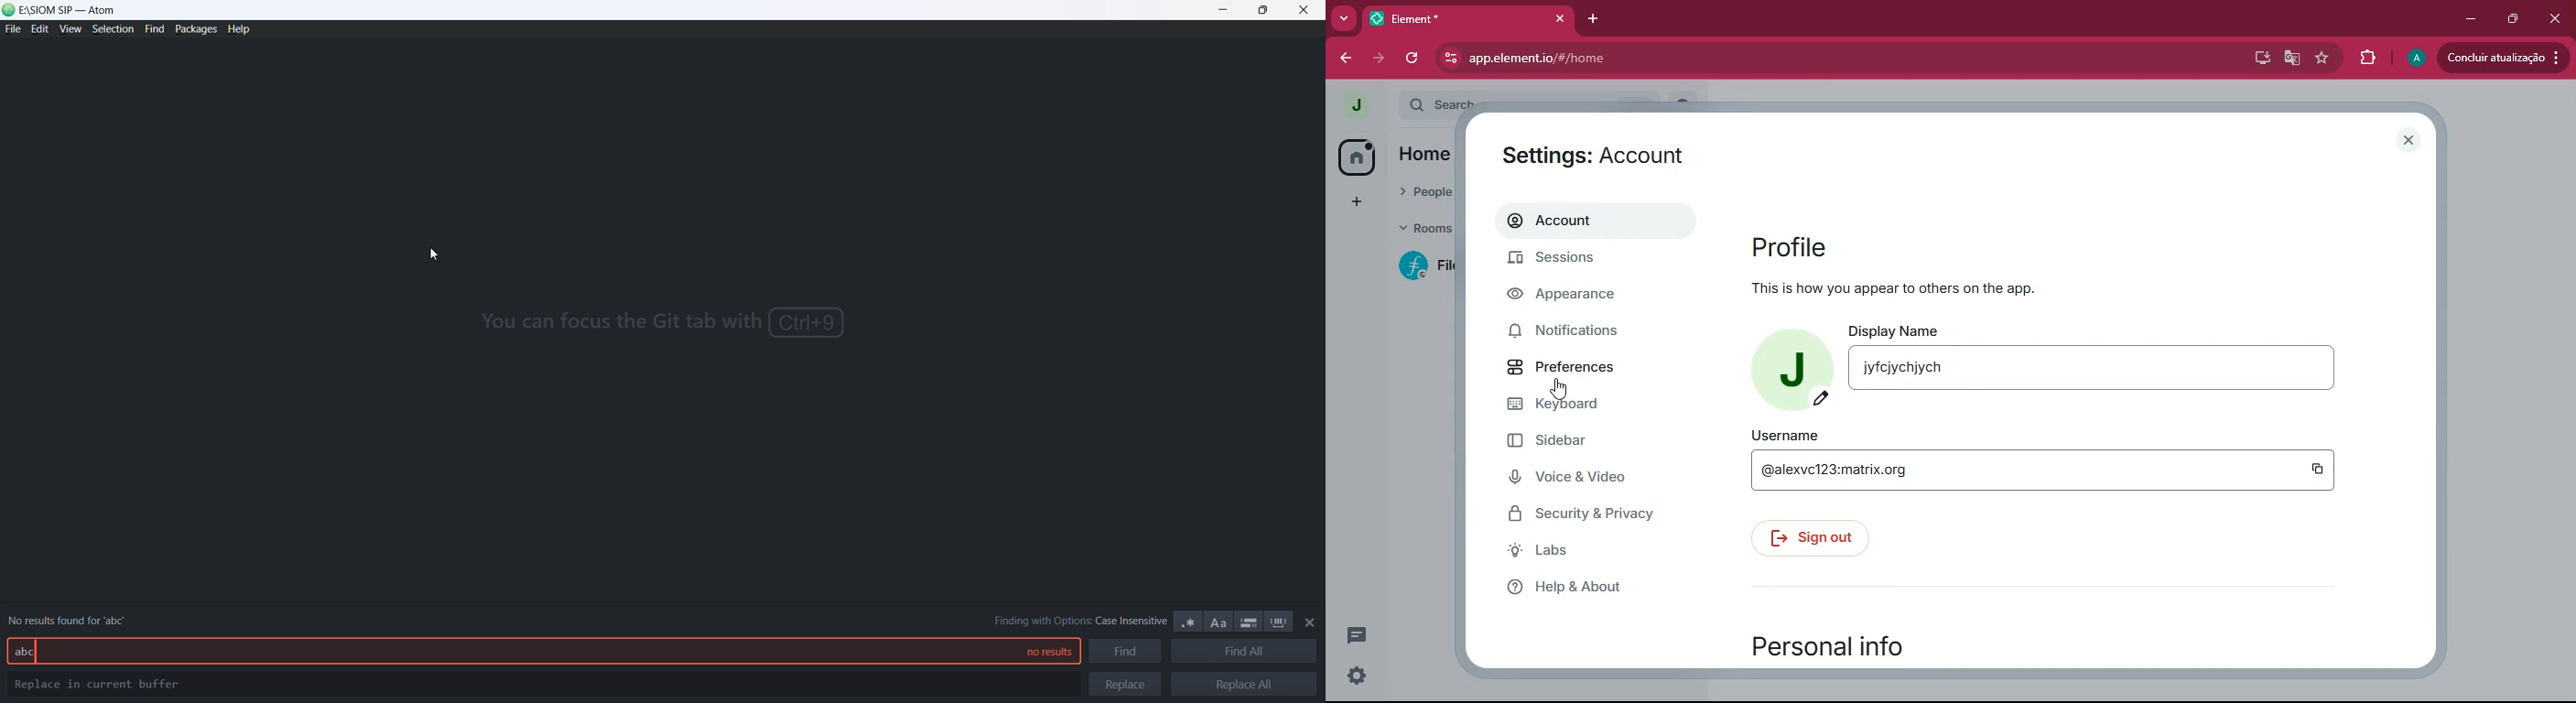  I want to click on settings: account, so click(1605, 158).